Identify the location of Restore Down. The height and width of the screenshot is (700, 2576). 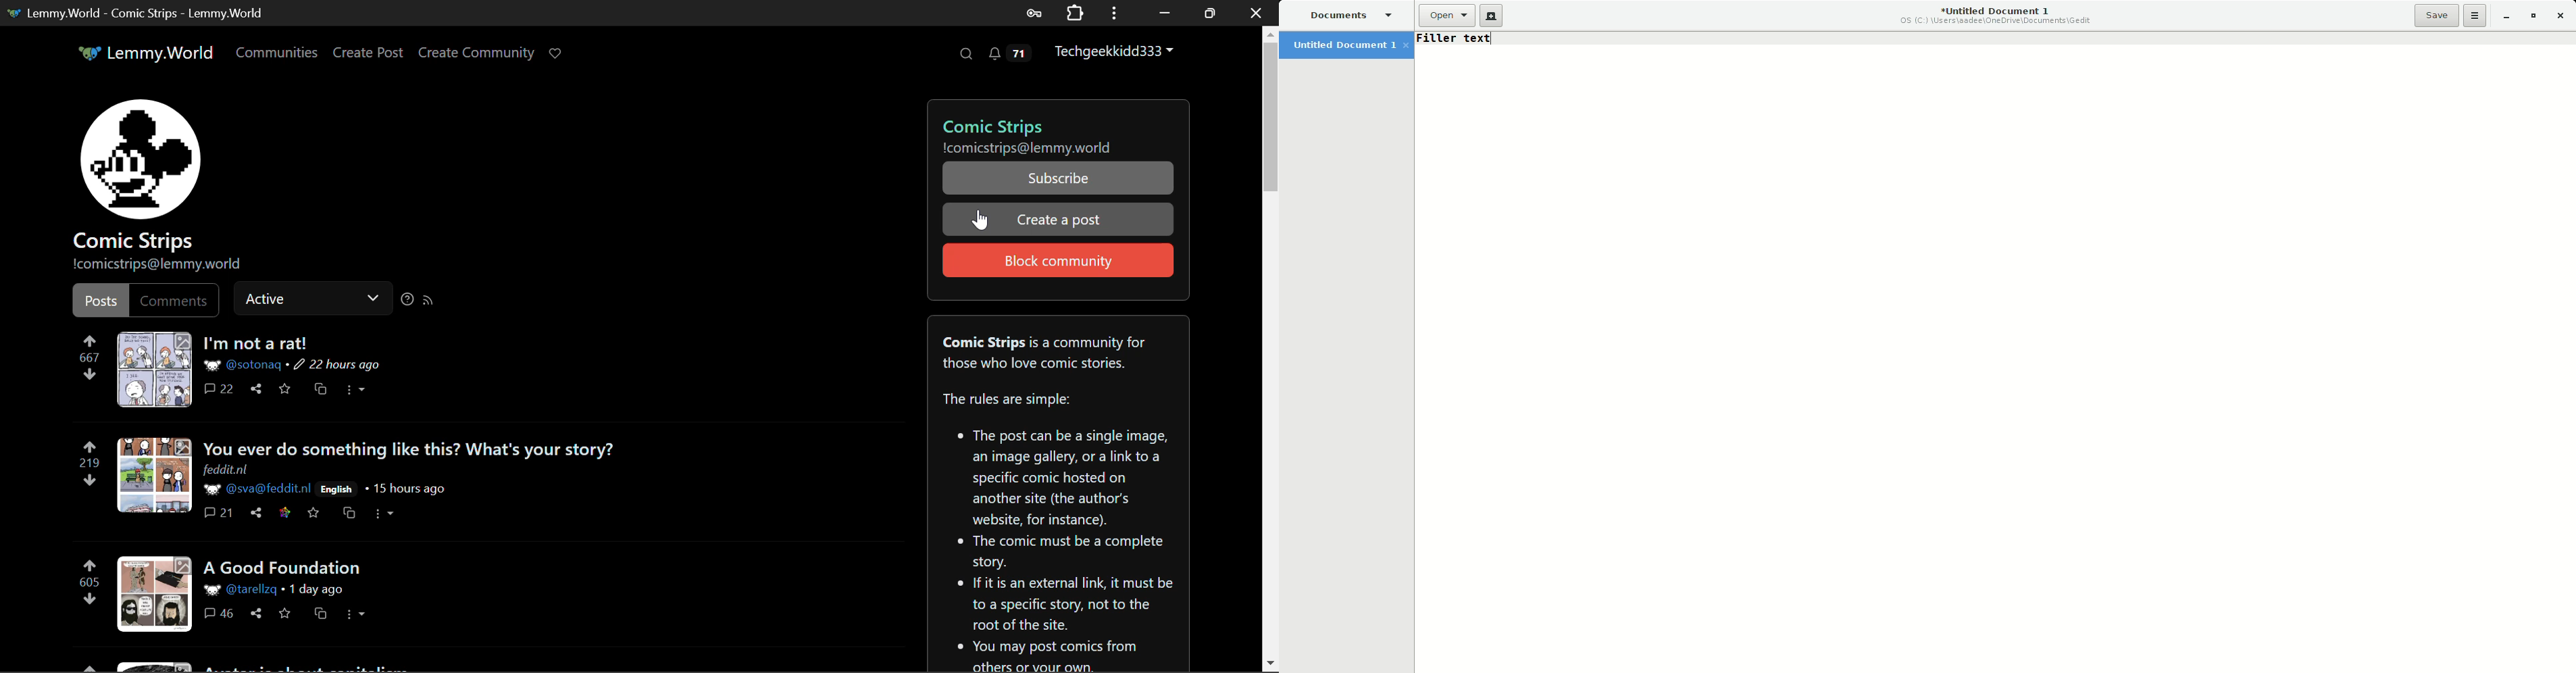
(1165, 12).